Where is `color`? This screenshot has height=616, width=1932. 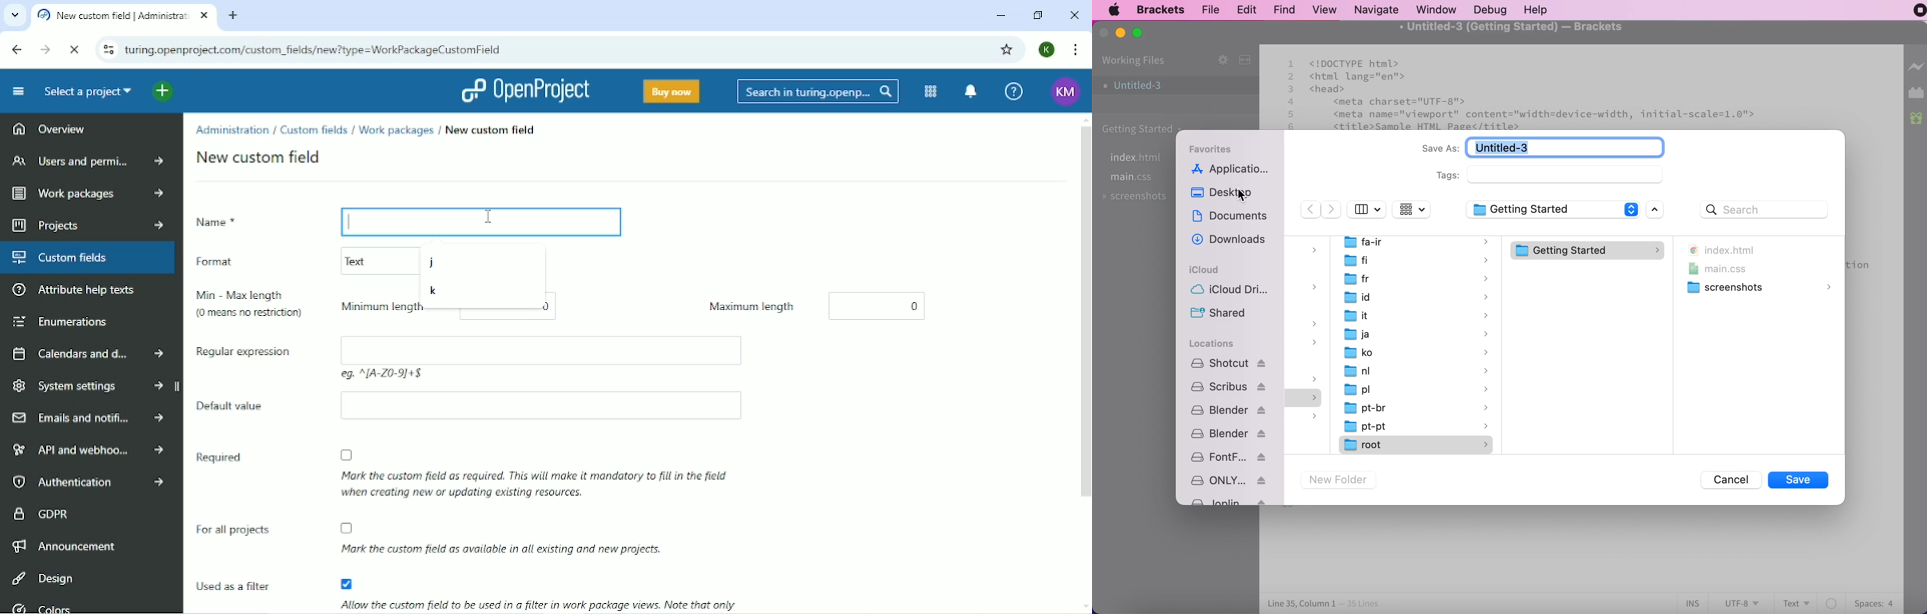 color is located at coordinates (1832, 602).